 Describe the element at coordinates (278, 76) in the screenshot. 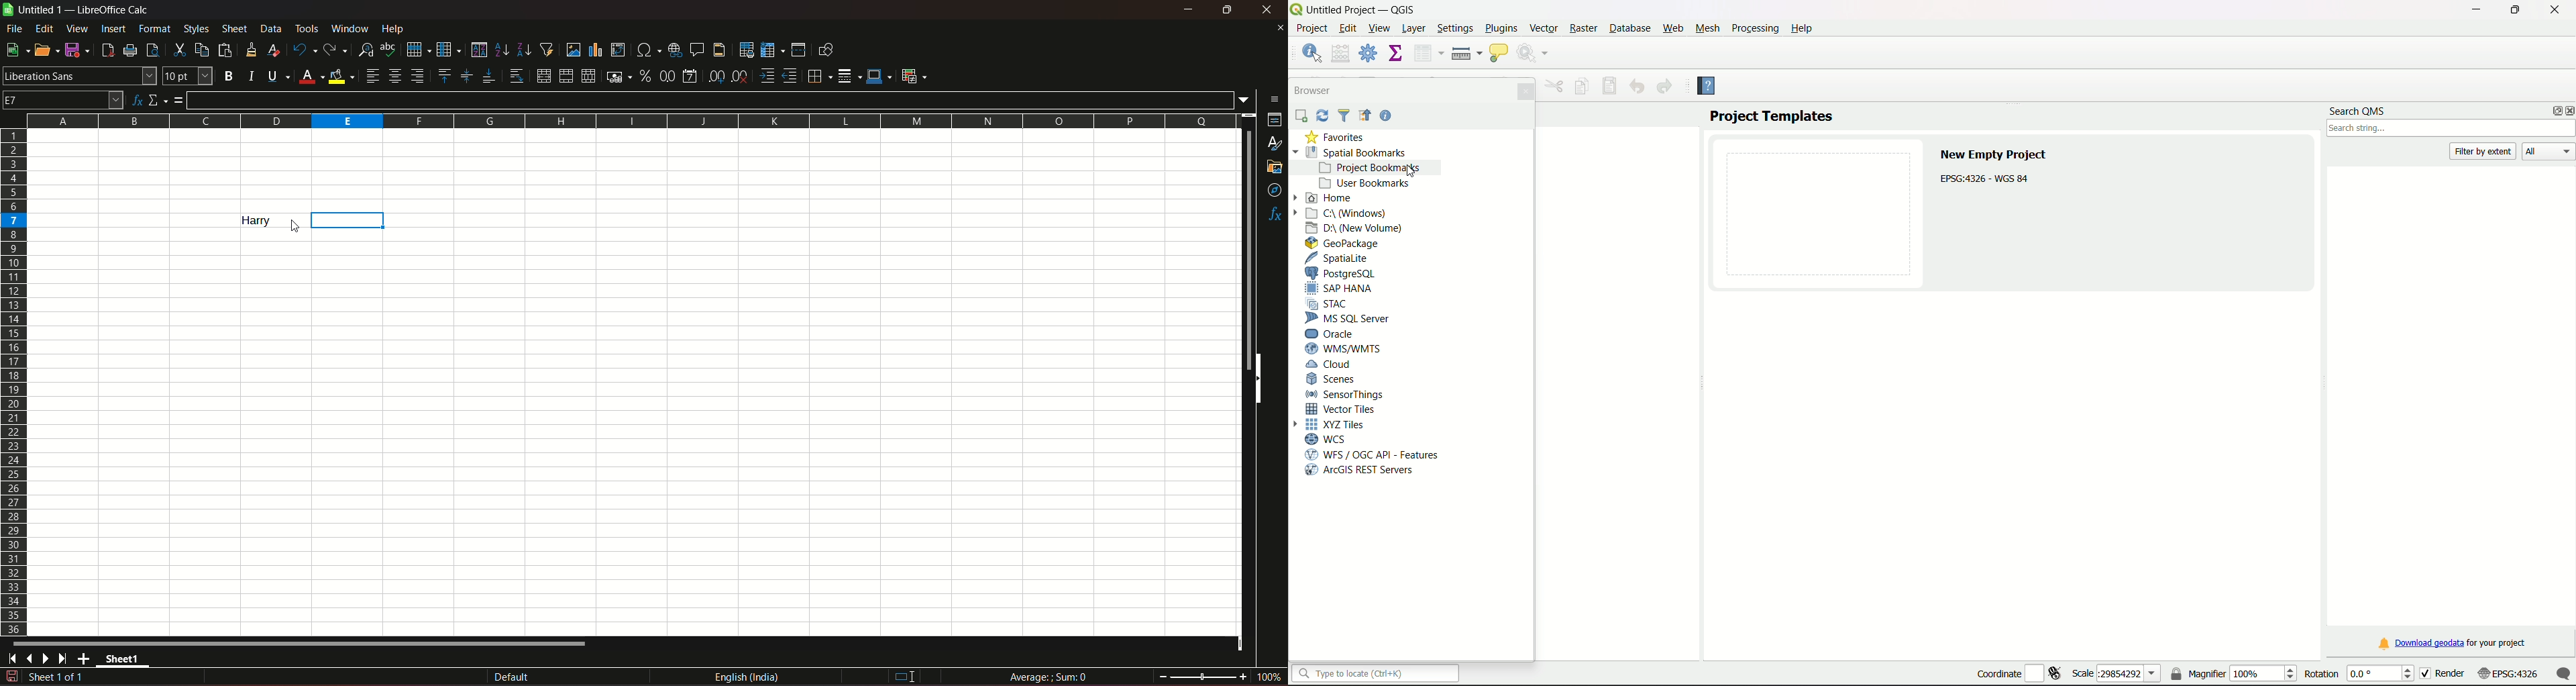

I see `underline` at that location.